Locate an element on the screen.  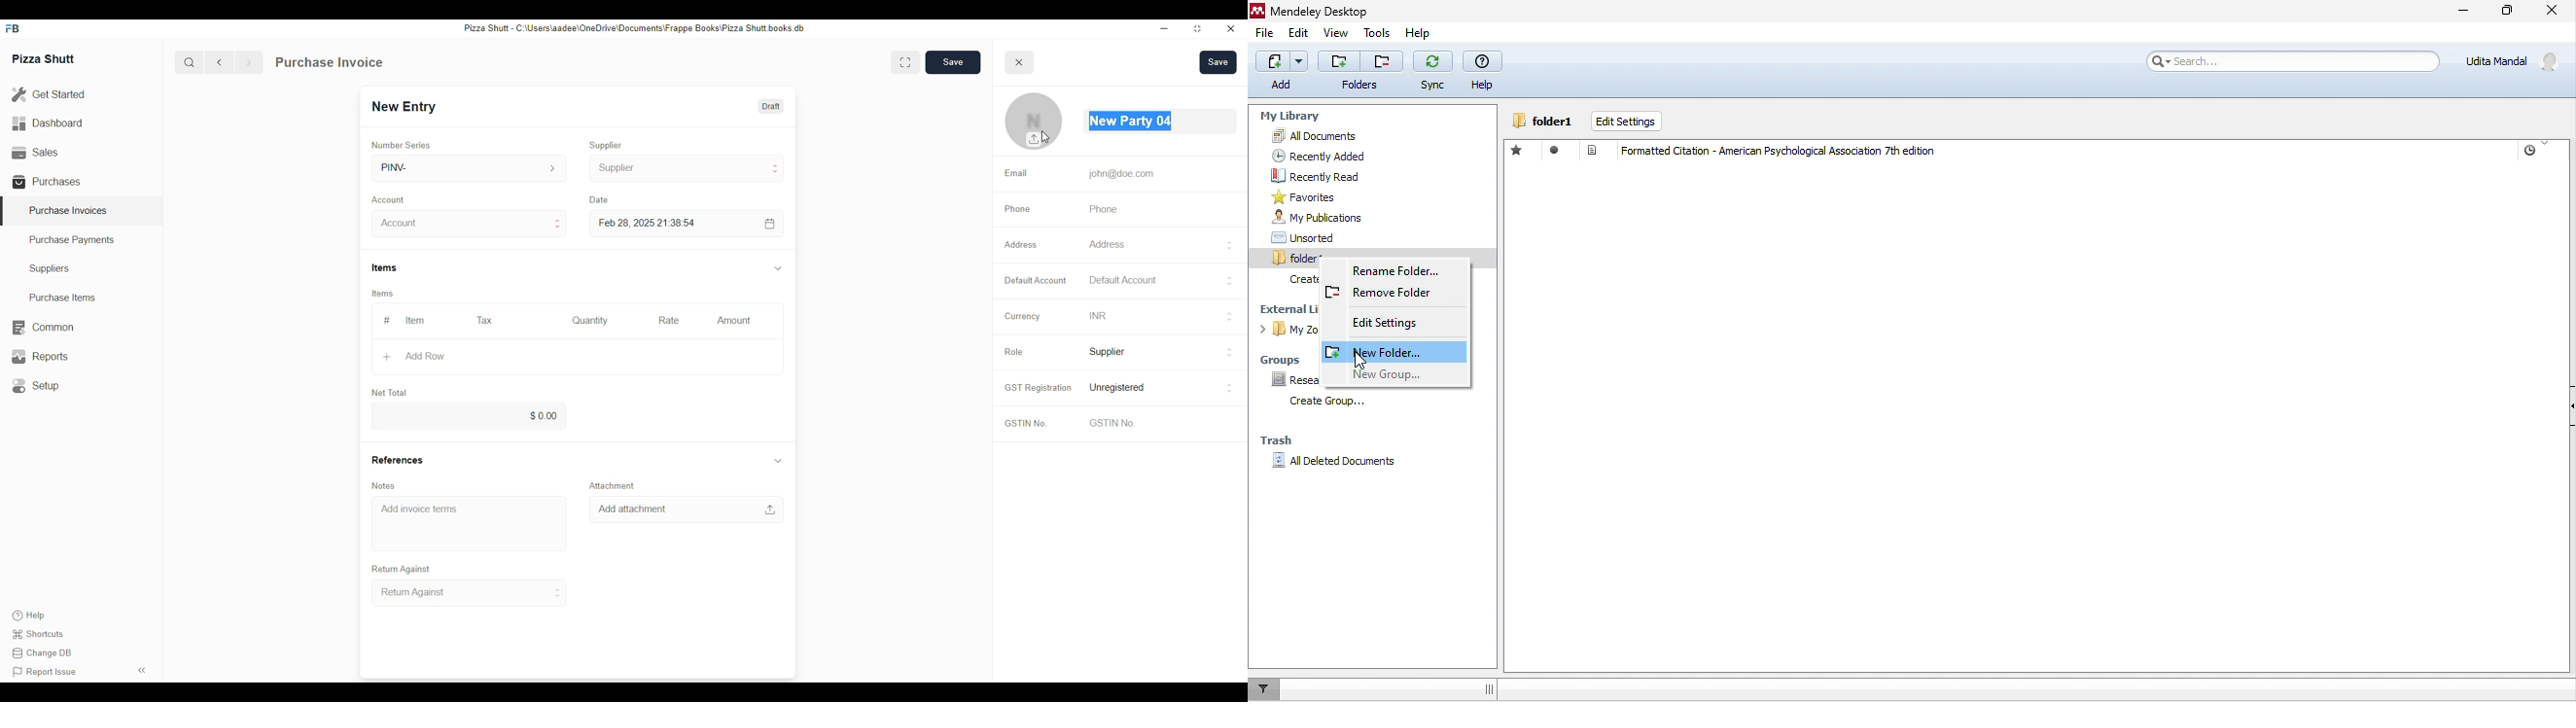
forward is located at coordinates (248, 62).